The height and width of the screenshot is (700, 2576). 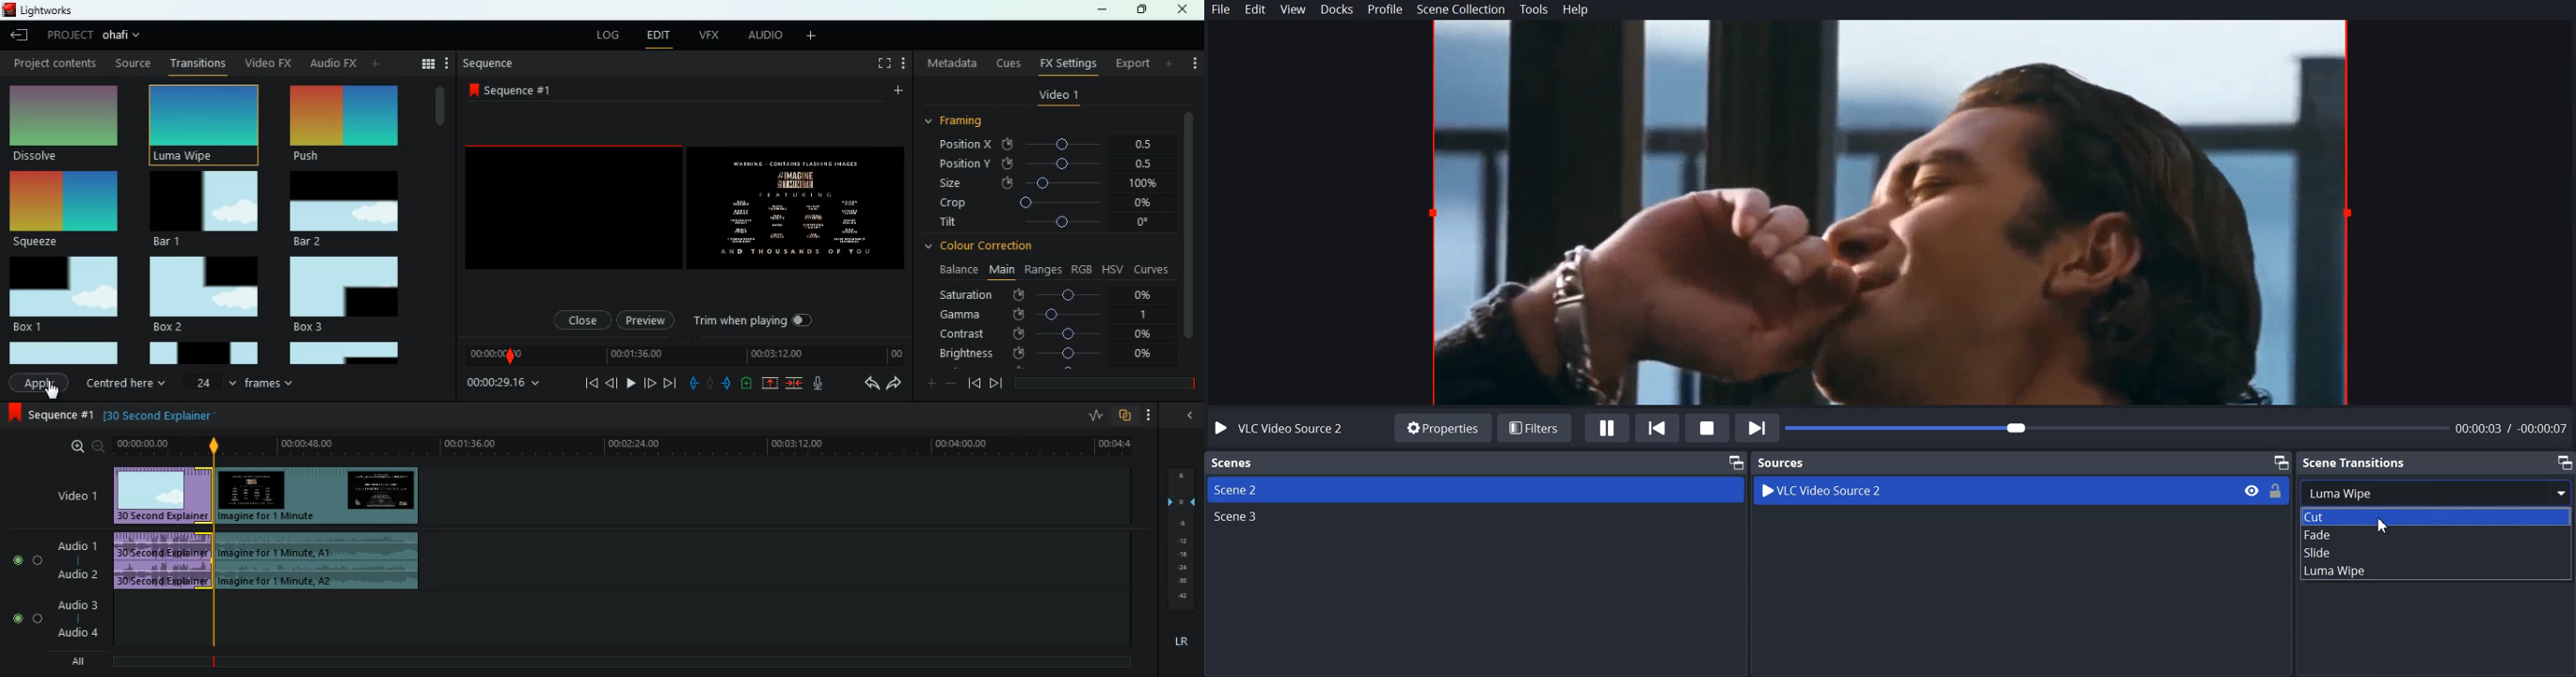 What do you see at coordinates (1131, 64) in the screenshot?
I see `export` at bounding box center [1131, 64].